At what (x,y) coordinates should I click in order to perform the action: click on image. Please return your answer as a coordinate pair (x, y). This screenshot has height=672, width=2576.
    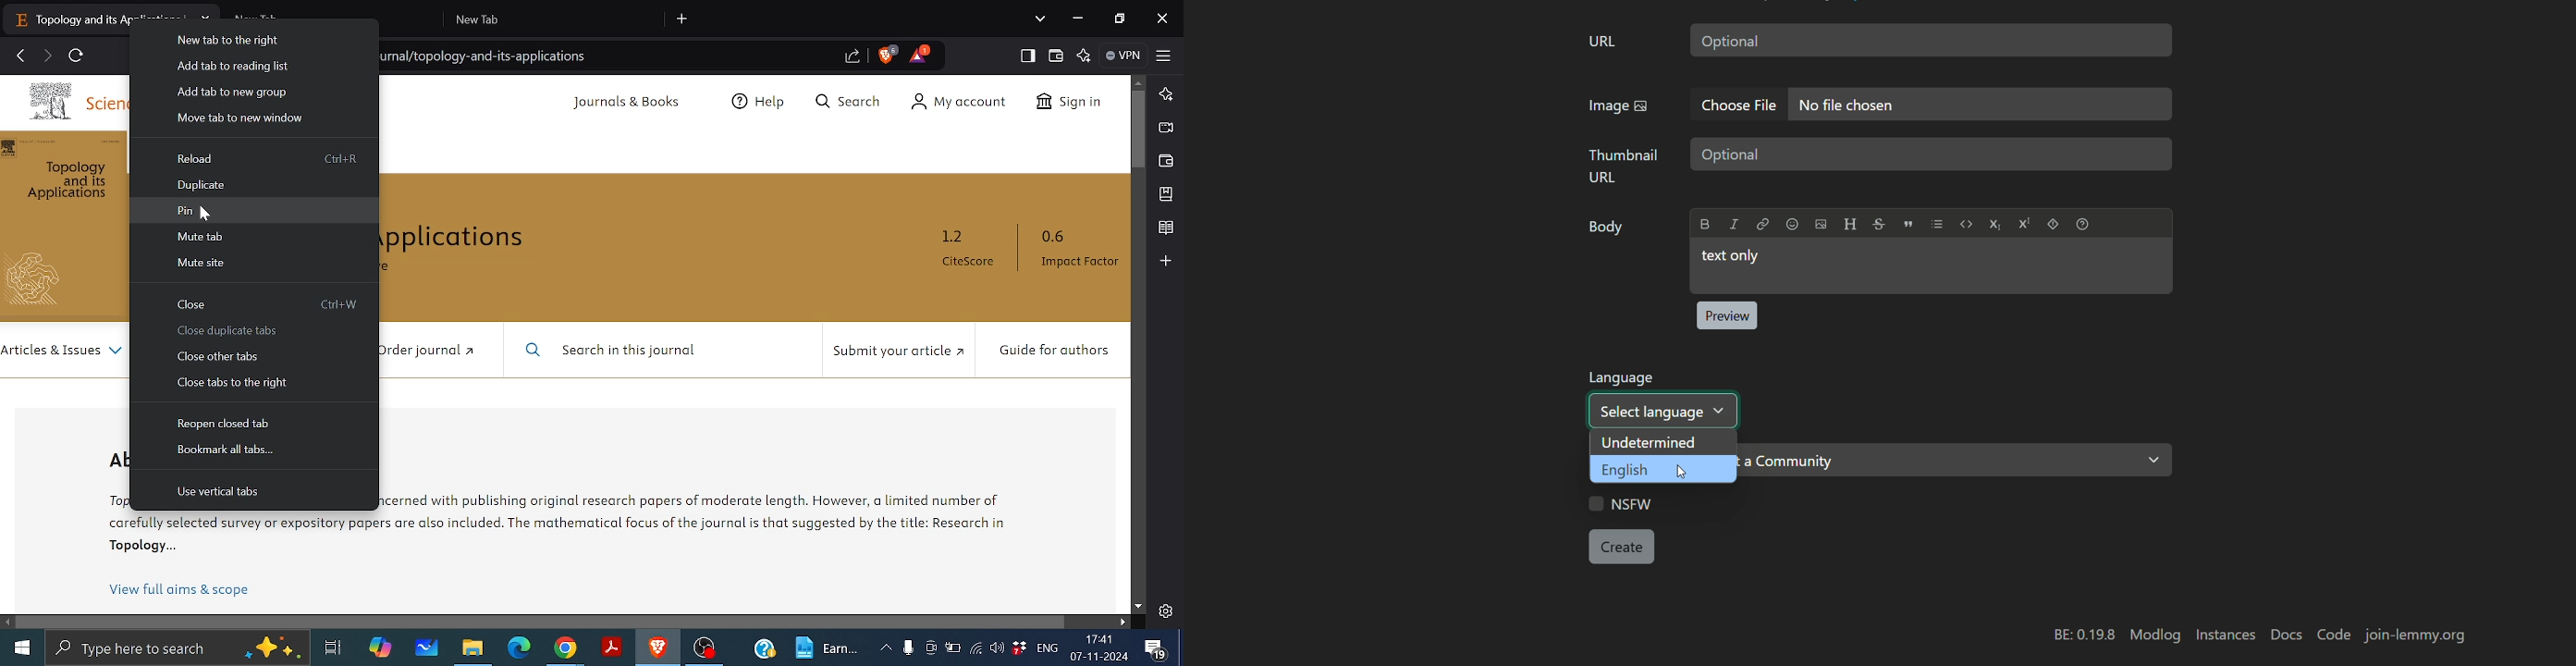
    Looking at the image, I should click on (1619, 107).